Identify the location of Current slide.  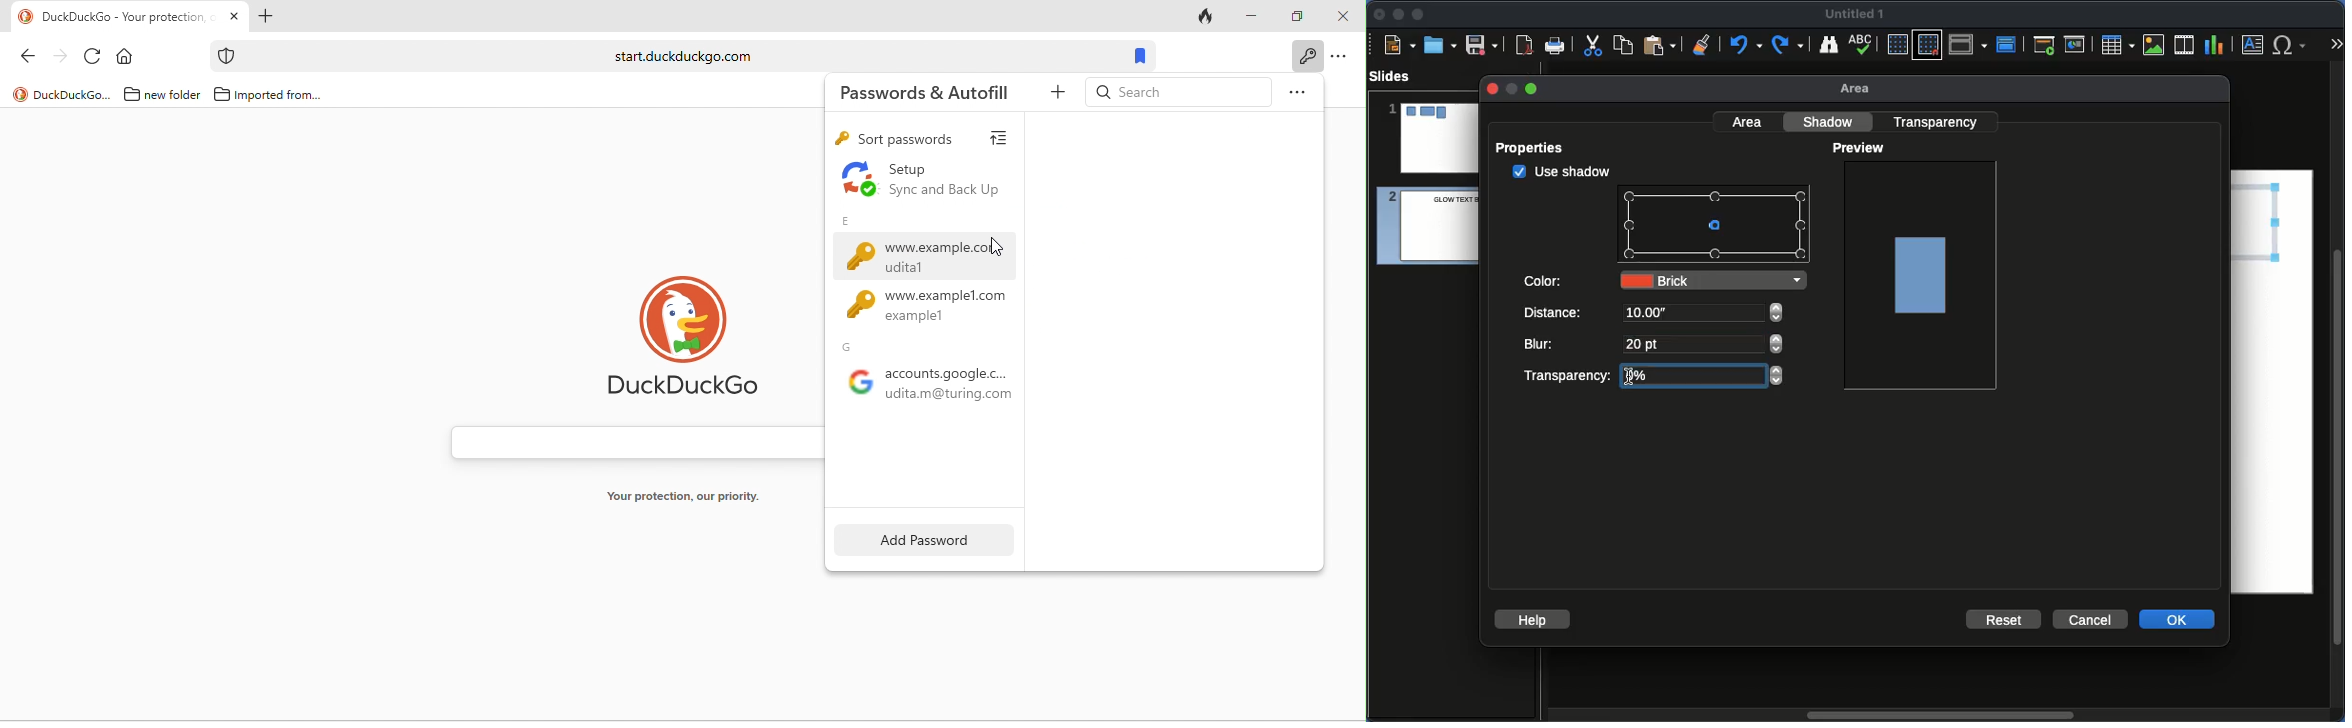
(2078, 45).